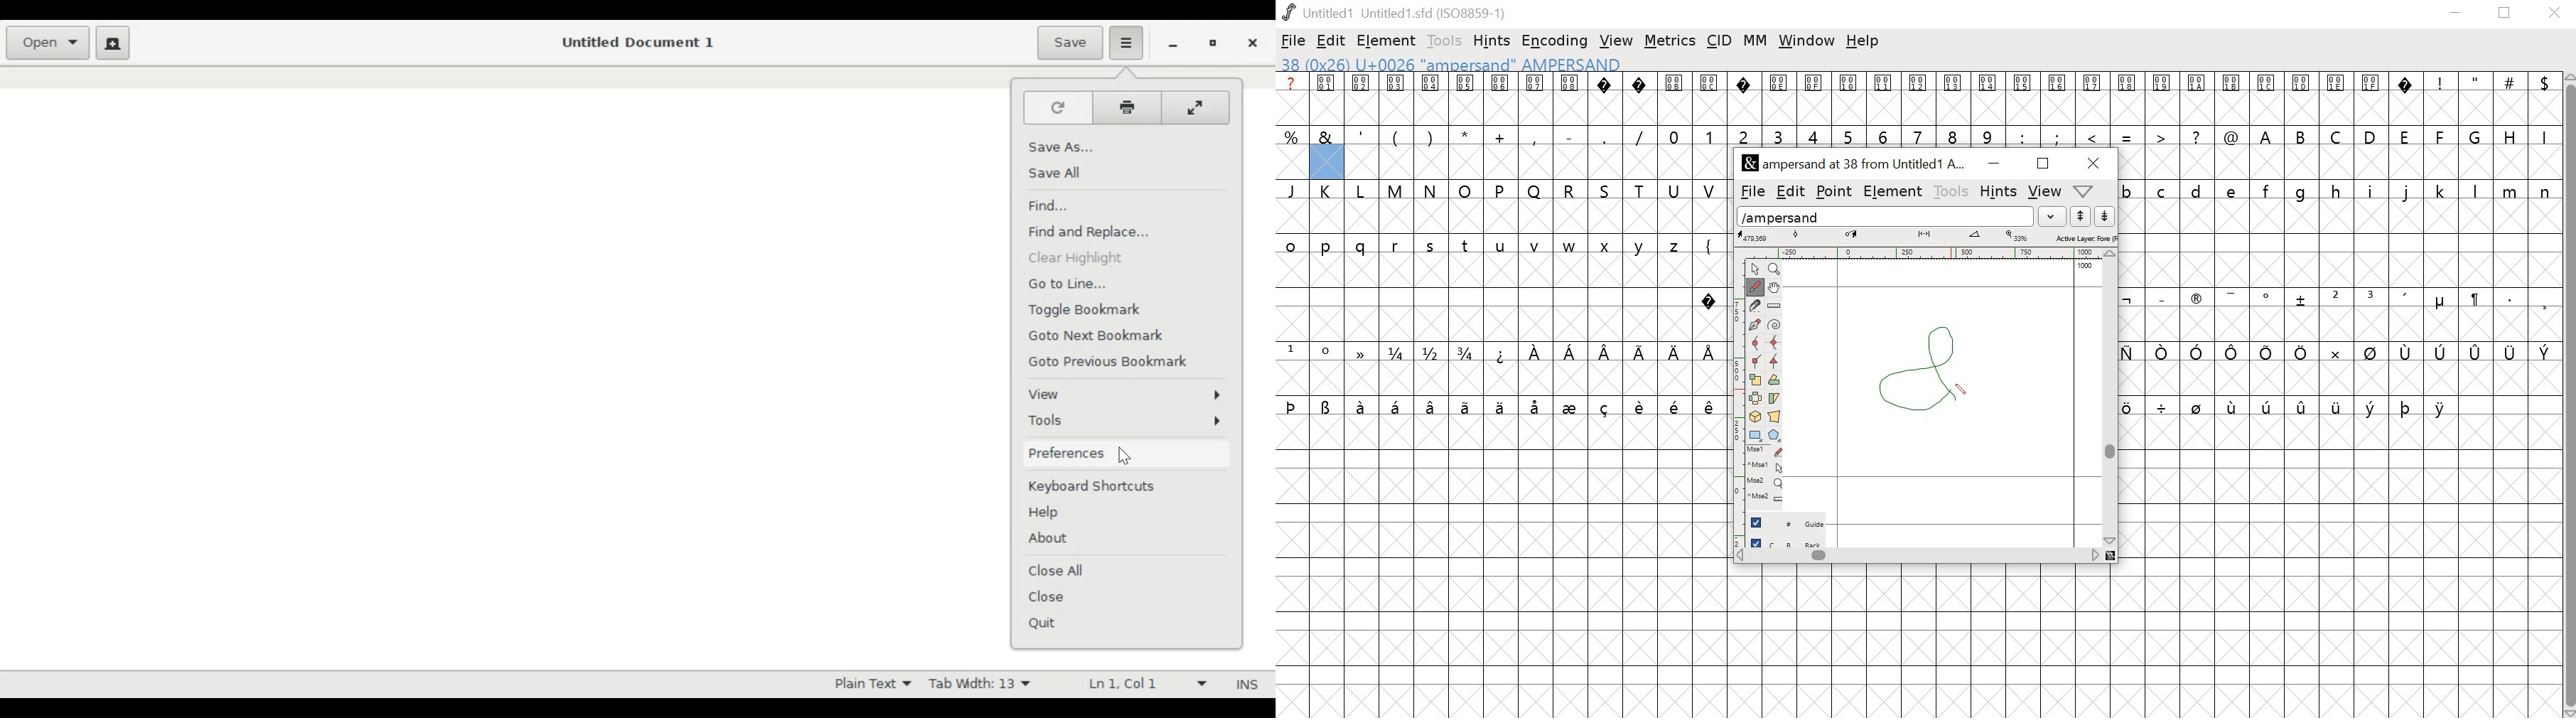 This screenshot has height=728, width=2576. What do you see at coordinates (1774, 381) in the screenshot?
I see `rotate selection` at bounding box center [1774, 381].